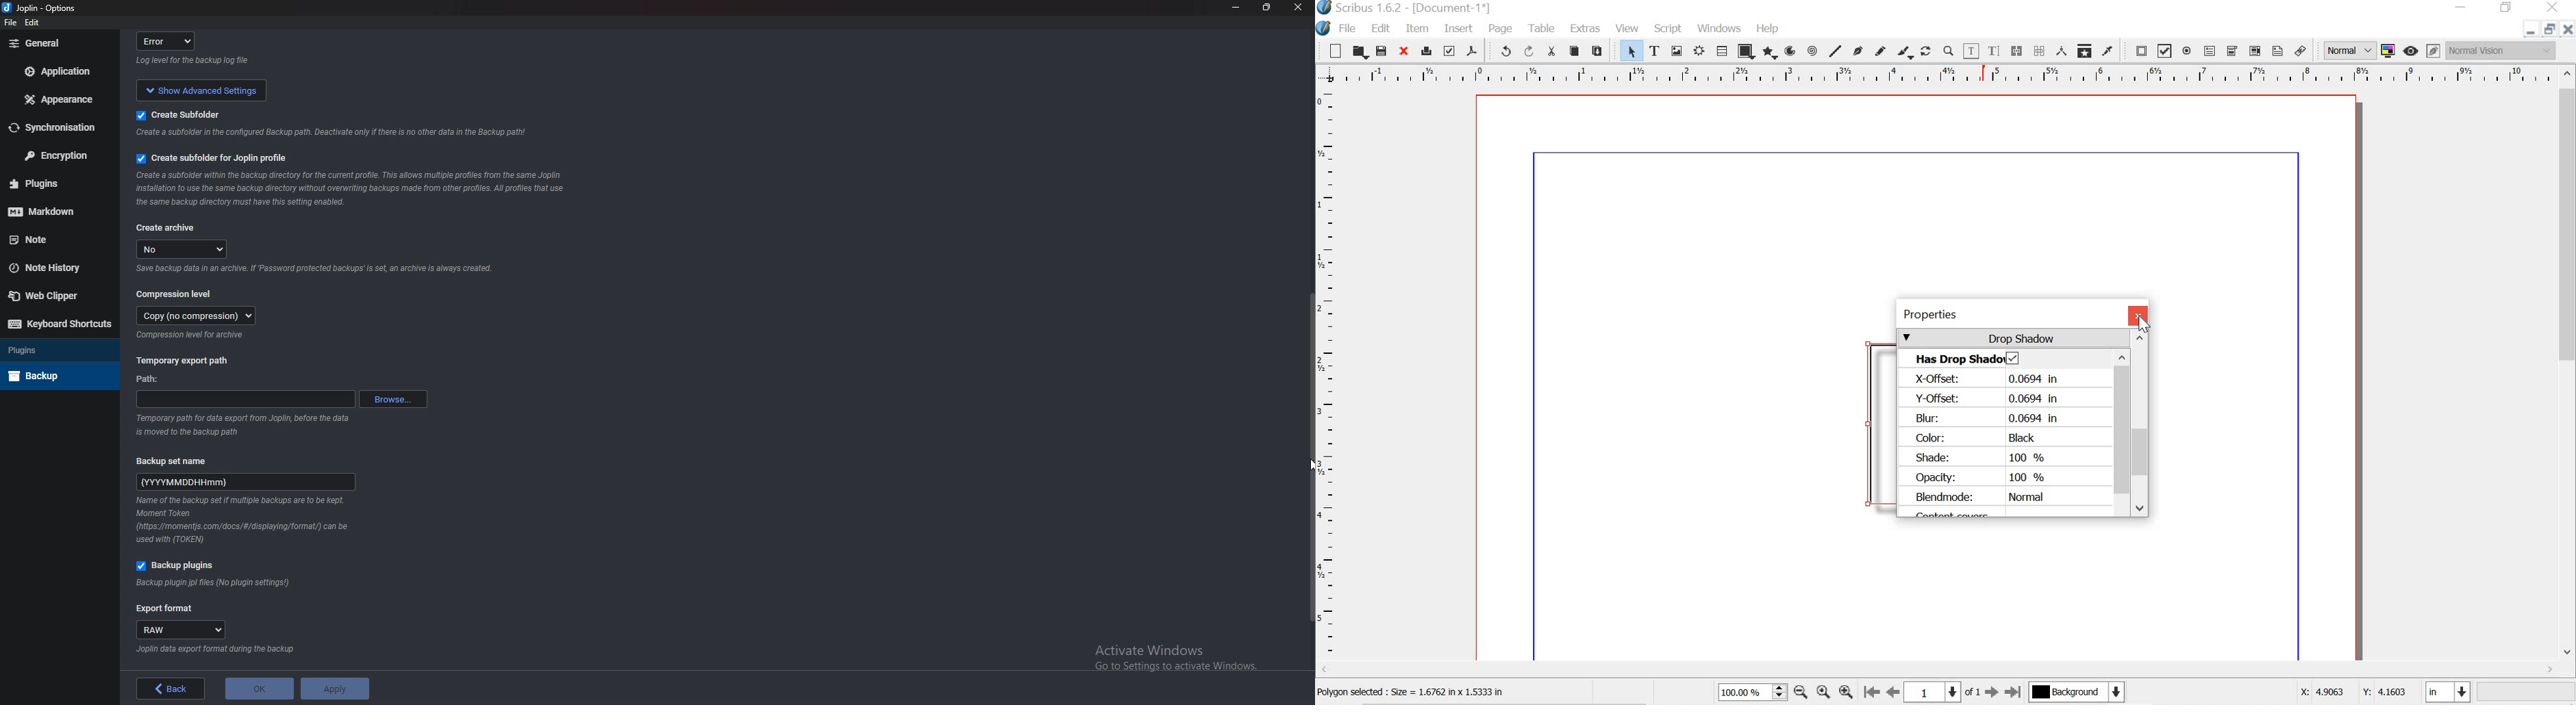  Describe the element at coordinates (245, 399) in the screenshot. I see `path` at that location.